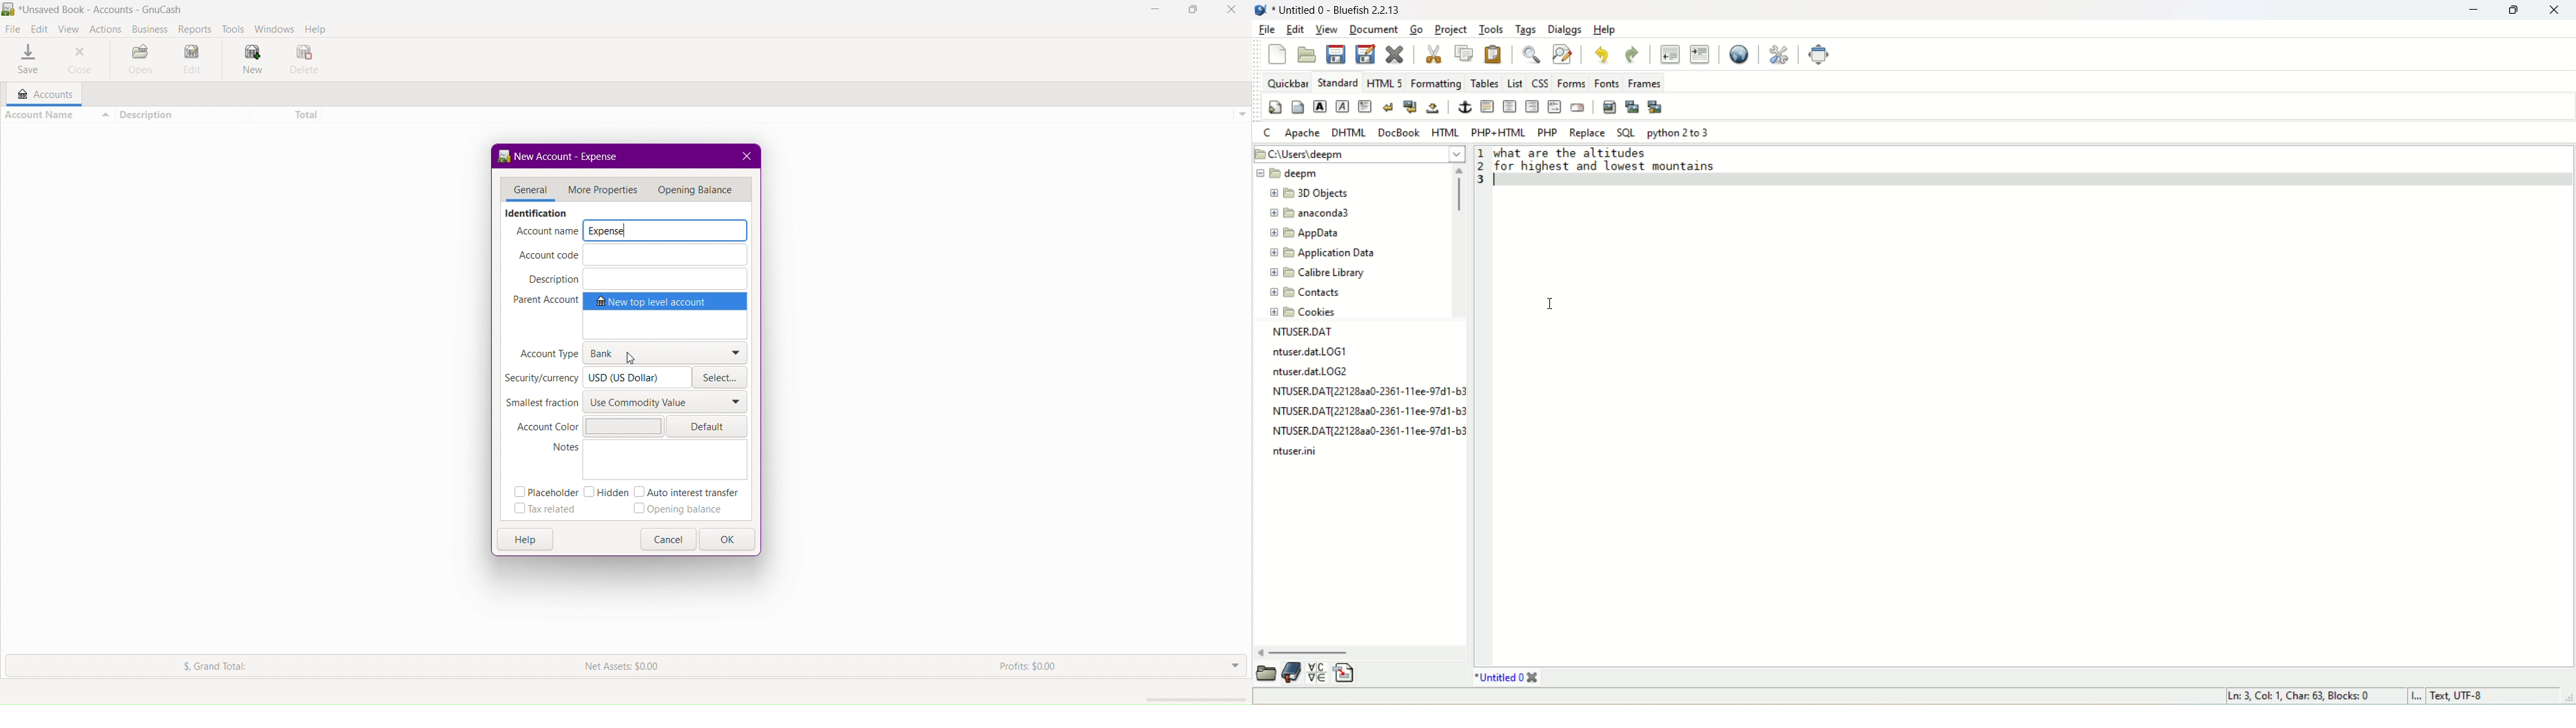 This screenshot has height=728, width=2576. What do you see at coordinates (1320, 106) in the screenshot?
I see `strong` at bounding box center [1320, 106].